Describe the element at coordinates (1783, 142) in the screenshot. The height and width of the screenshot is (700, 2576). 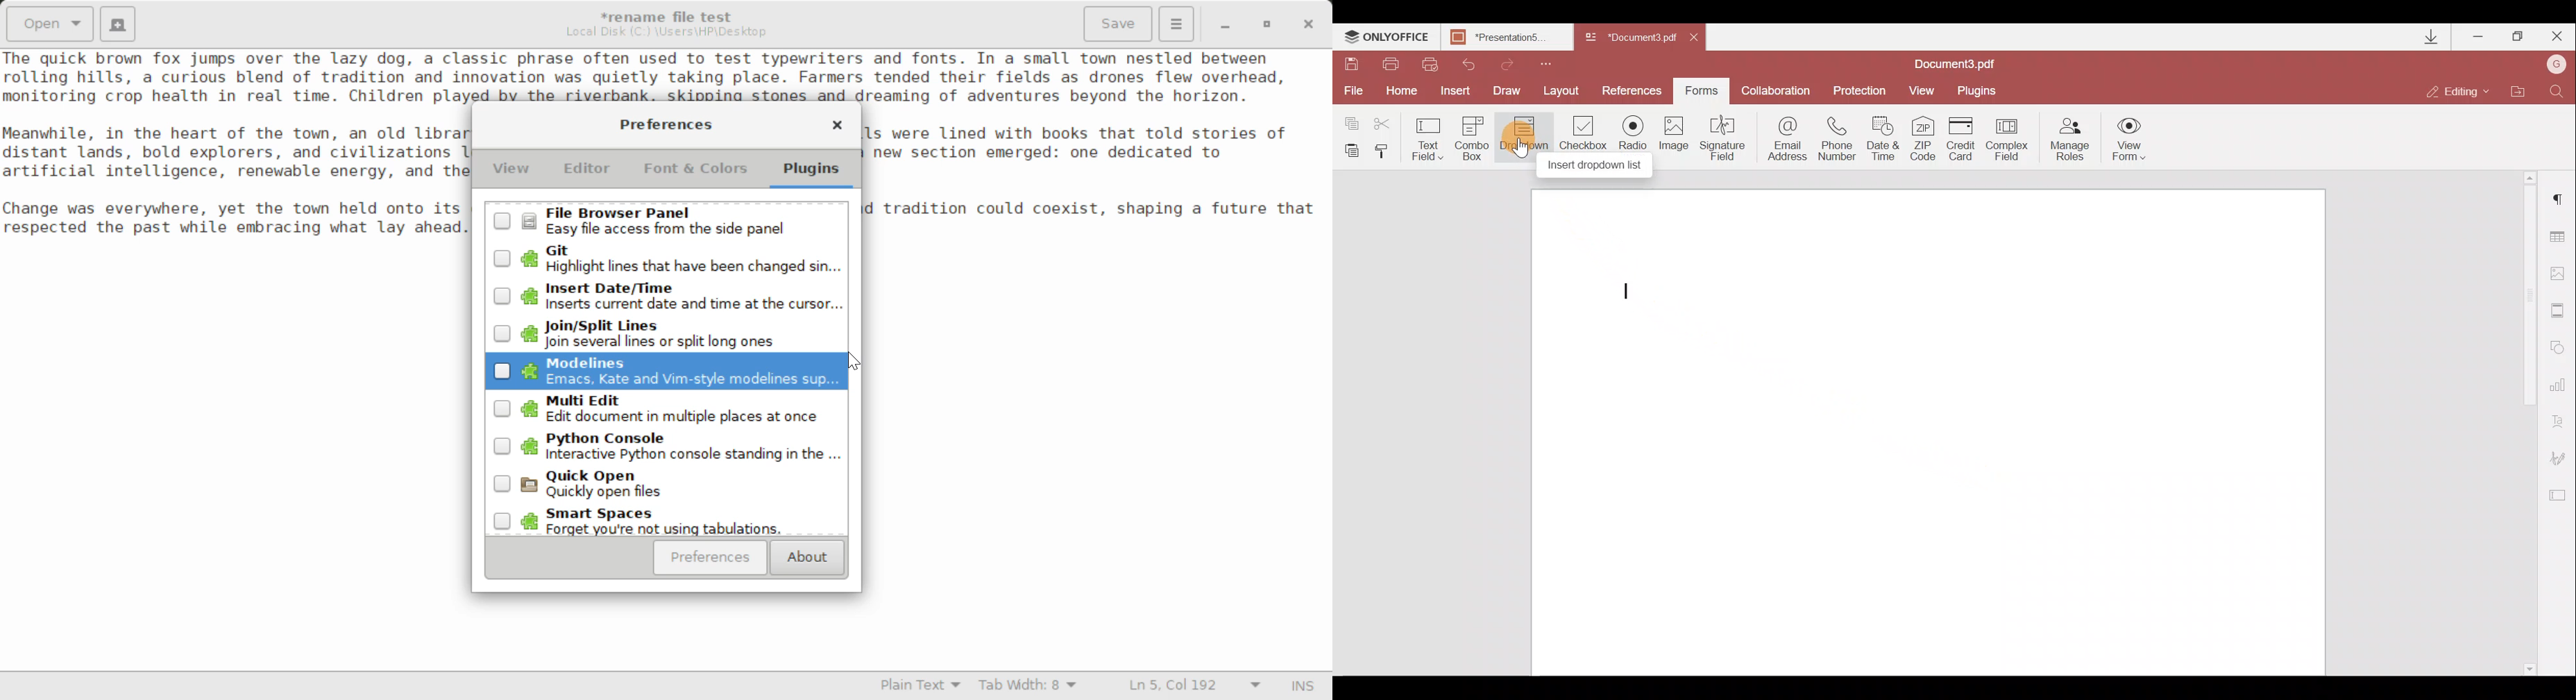
I see `Email address` at that location.